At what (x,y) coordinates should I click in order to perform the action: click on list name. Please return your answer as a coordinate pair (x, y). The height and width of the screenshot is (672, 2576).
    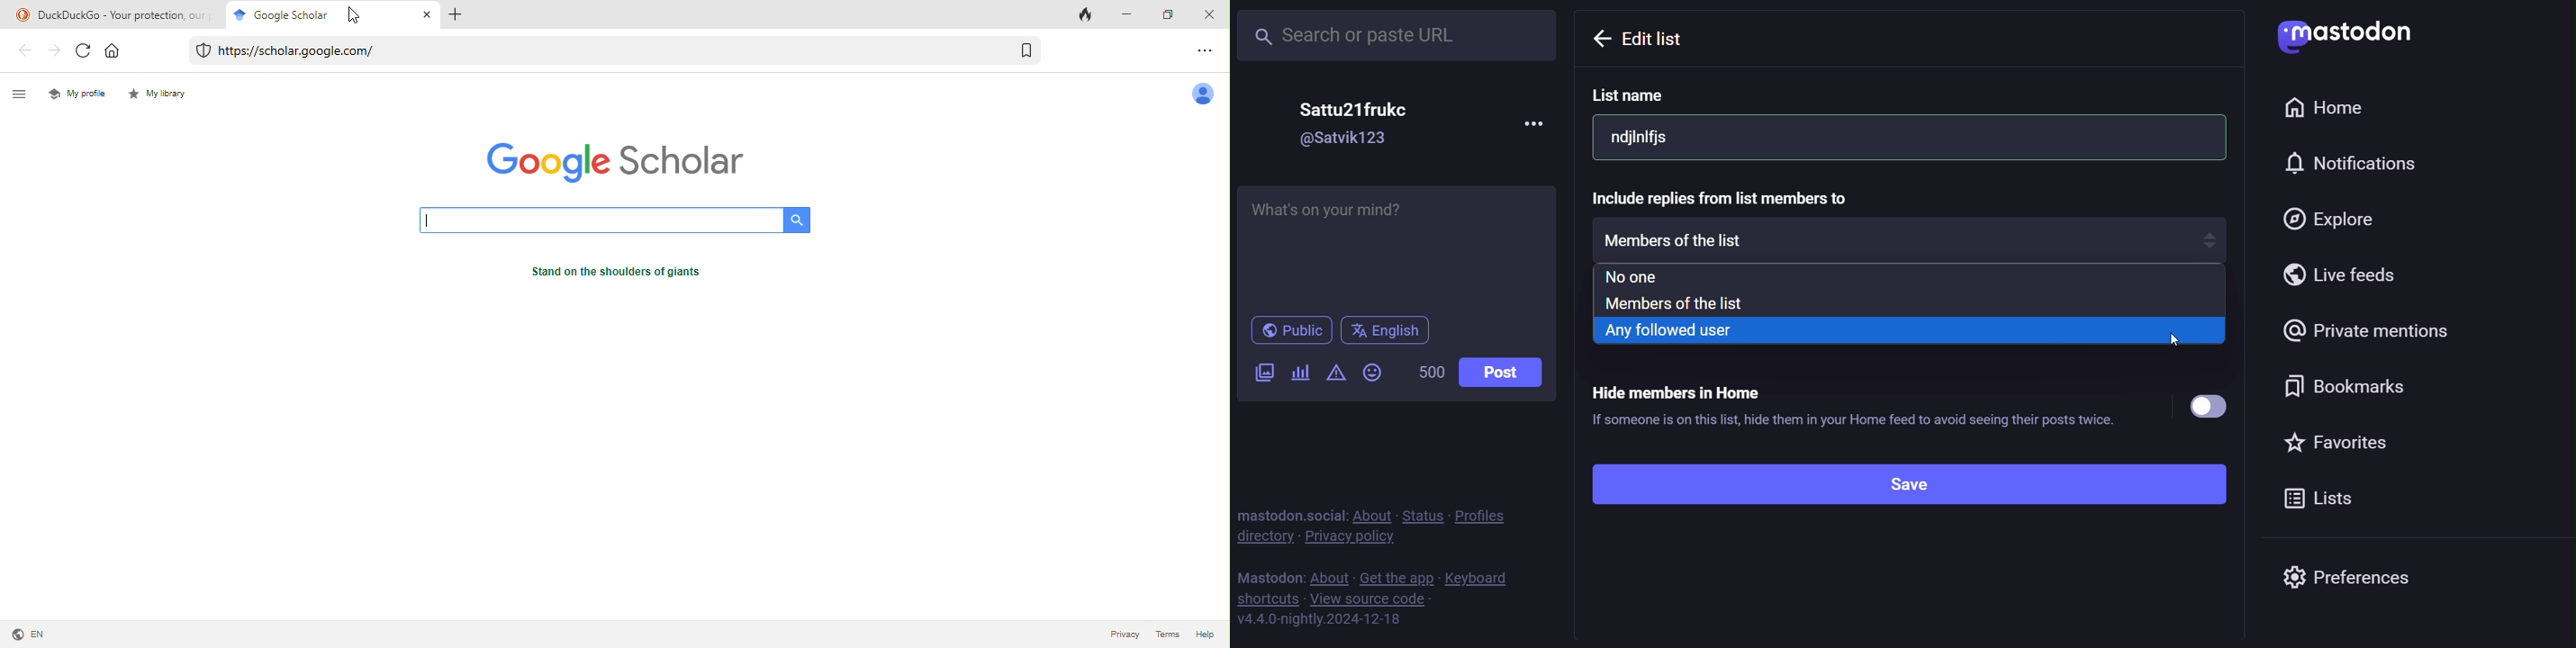
    Looking at the image, I should click on (1633, 95).